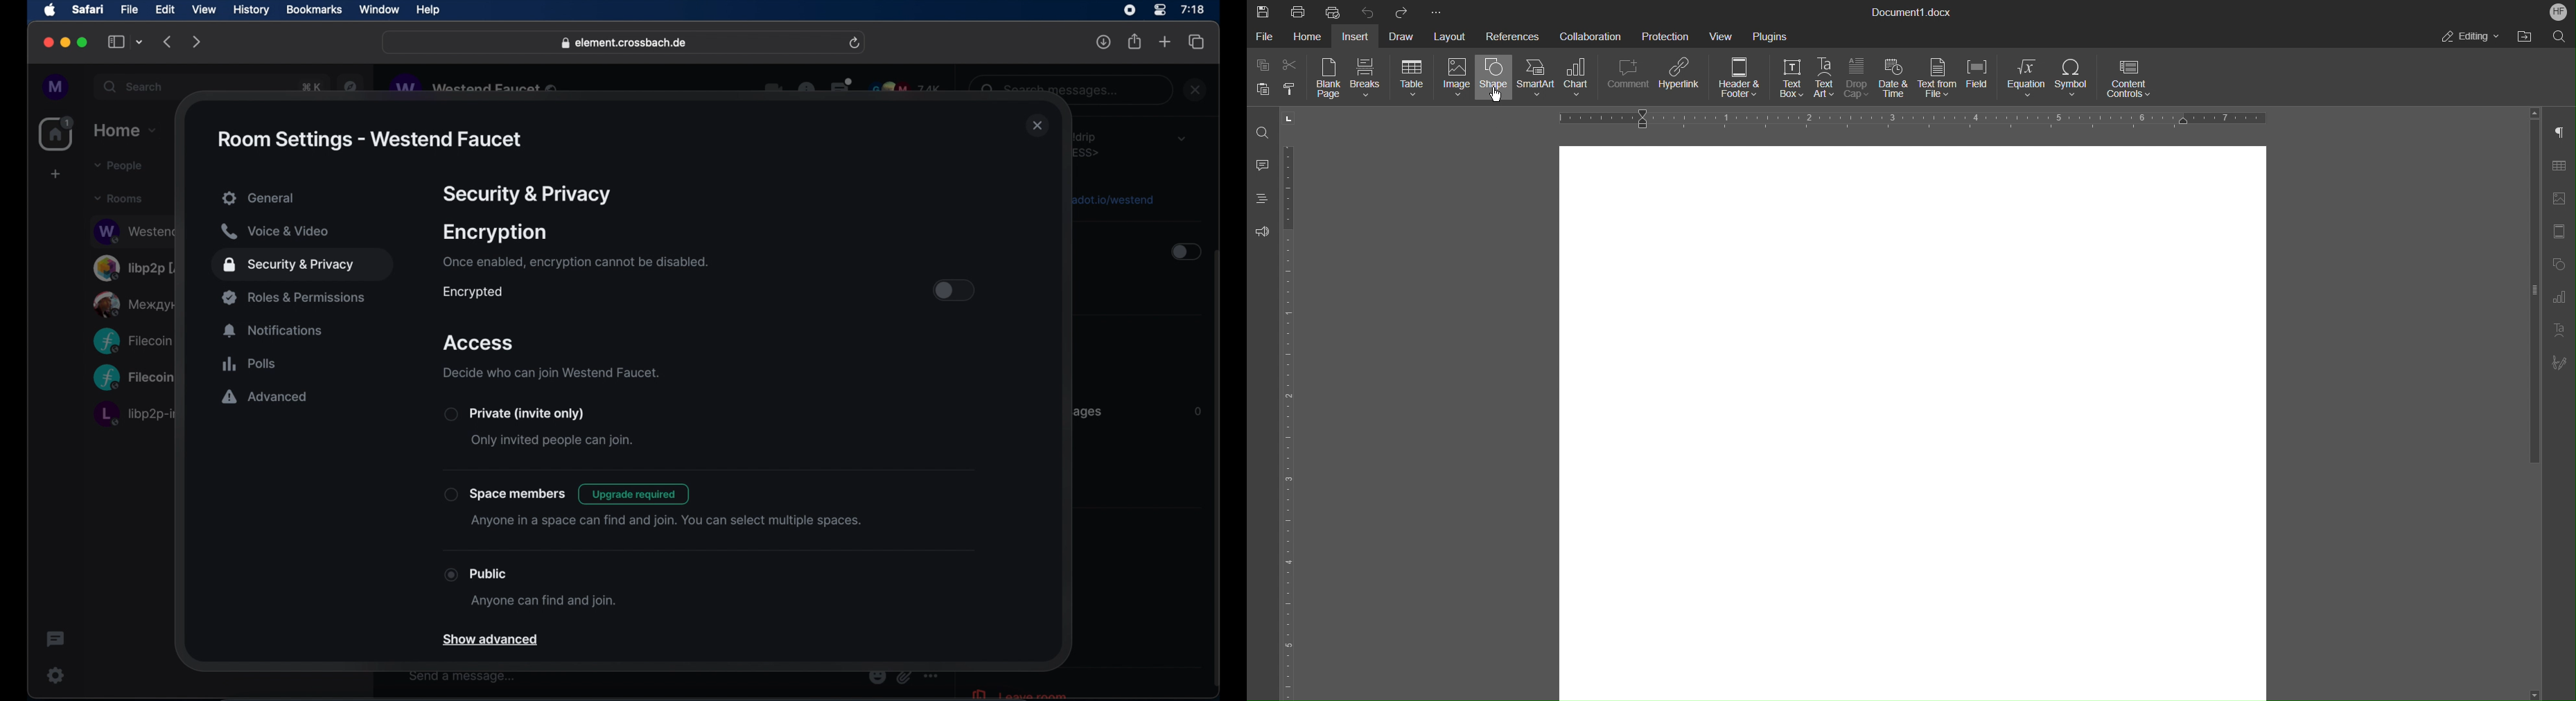  I want to click on help, so click(428, 10).